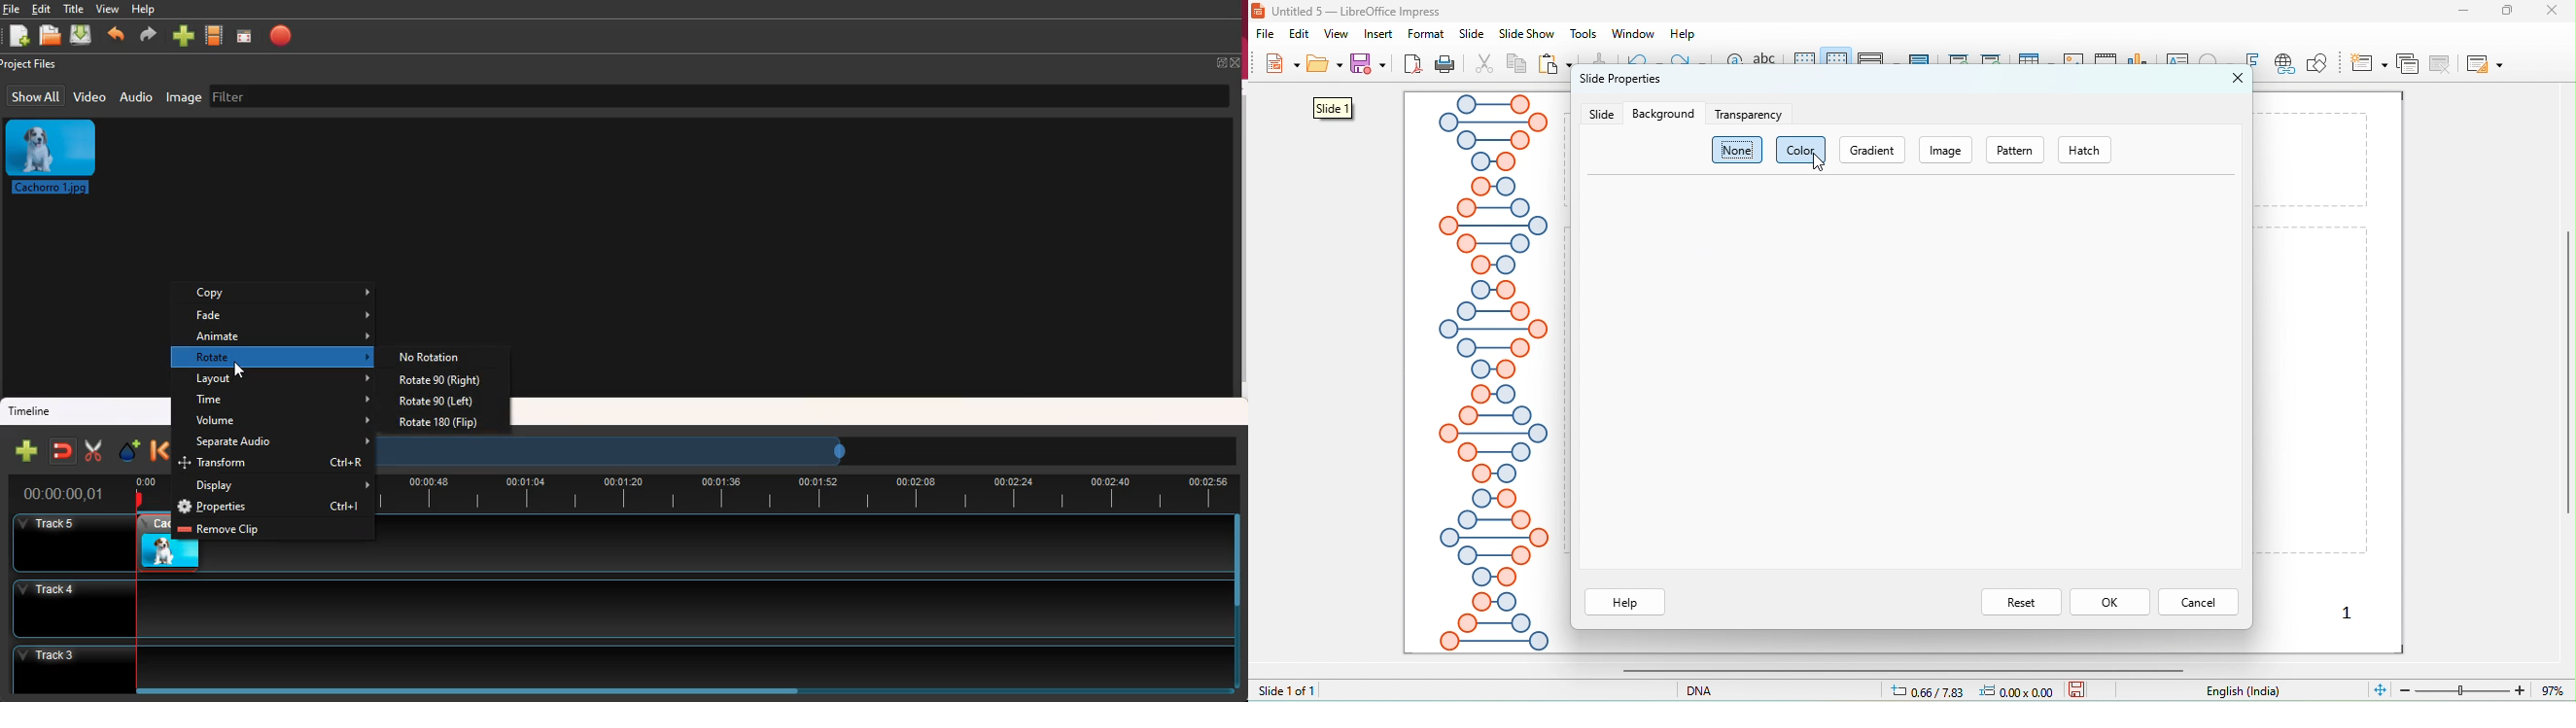 This screenshot has width=2576, height=728. Describe the element at coordinates (1556, 65) in the screenshot. I see `paste` at that location.